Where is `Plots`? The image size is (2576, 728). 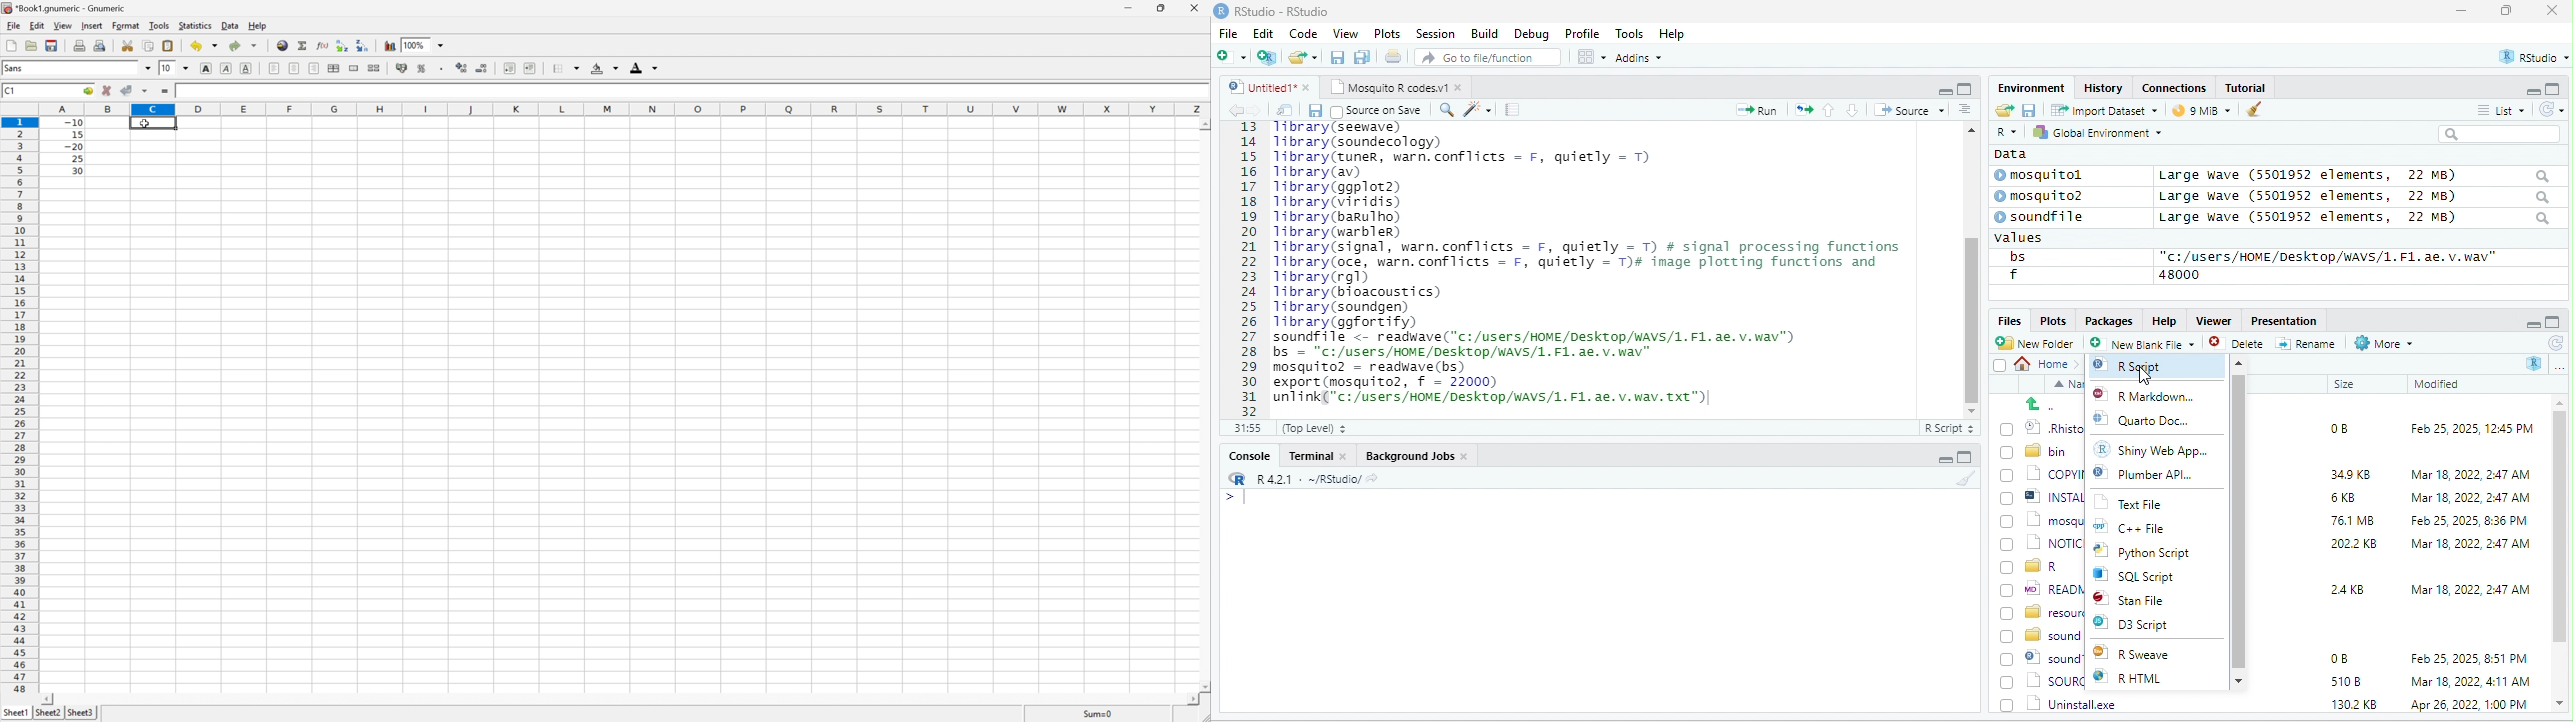 Plots is located at coordinates (1388, 33).